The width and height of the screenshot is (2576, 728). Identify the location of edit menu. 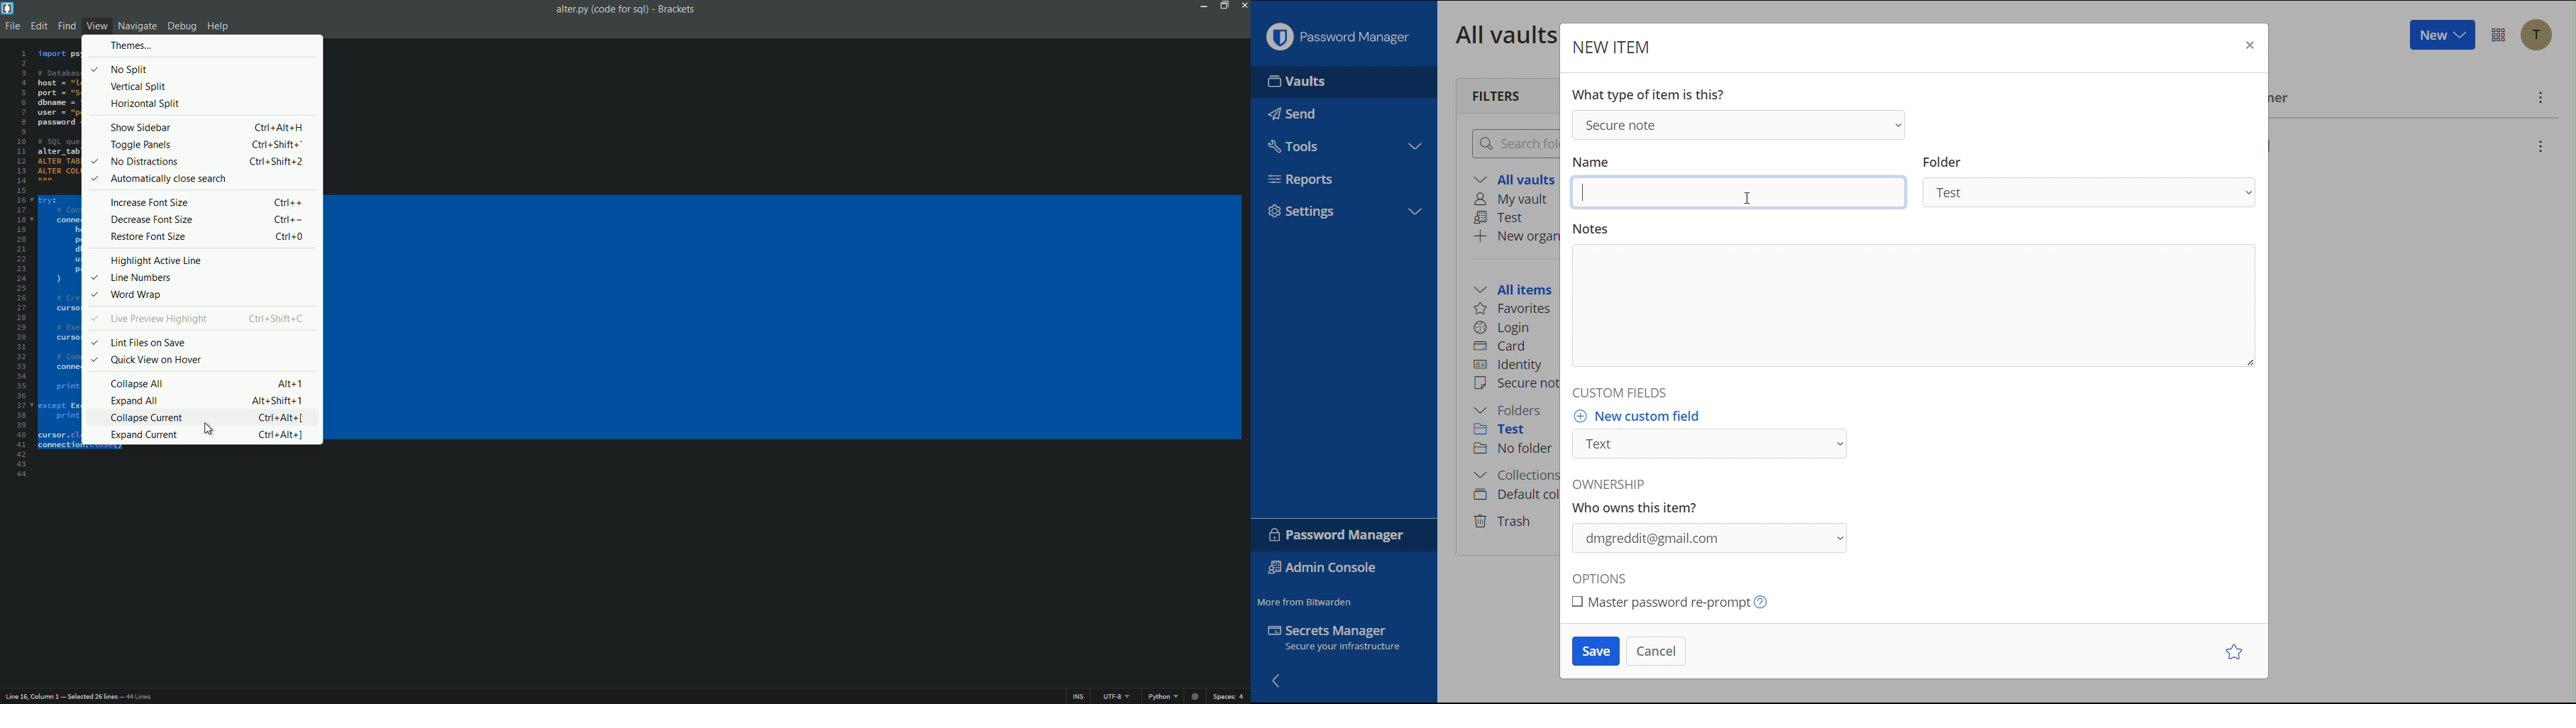
(38, 26).